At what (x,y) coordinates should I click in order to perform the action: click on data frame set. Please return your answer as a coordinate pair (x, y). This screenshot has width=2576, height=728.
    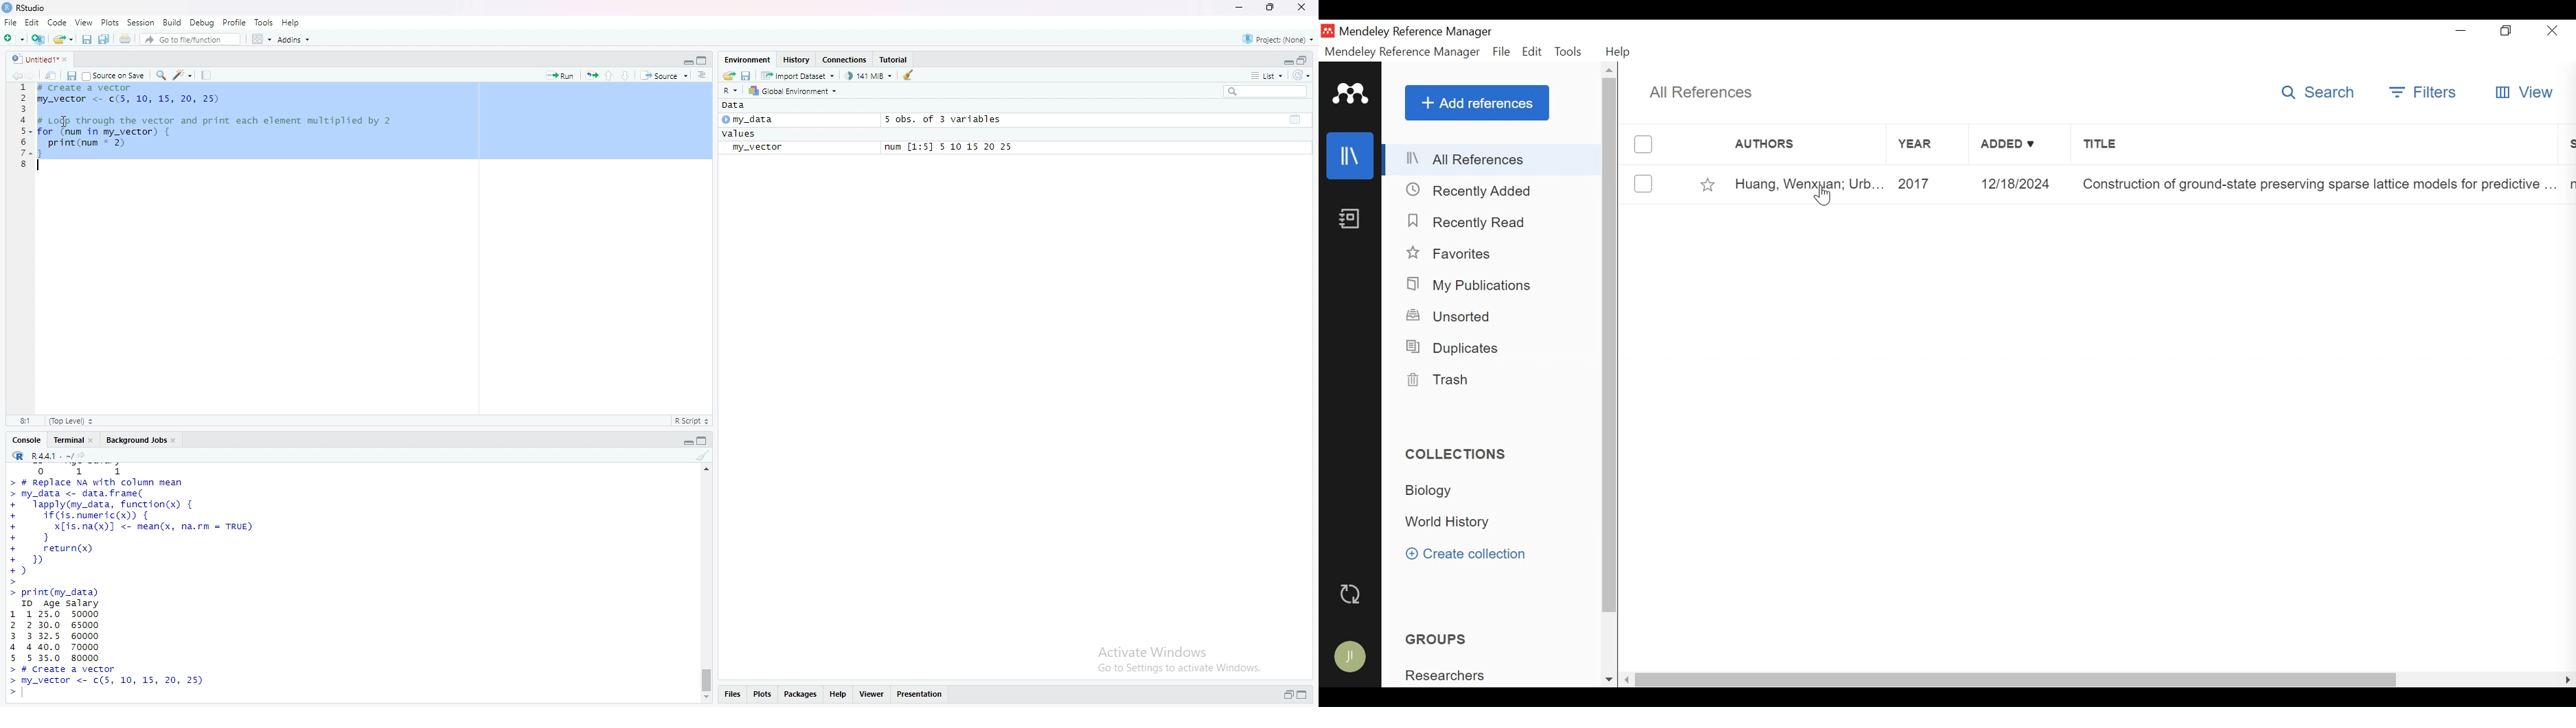
    Looking at the image, I should click on (133, 582).